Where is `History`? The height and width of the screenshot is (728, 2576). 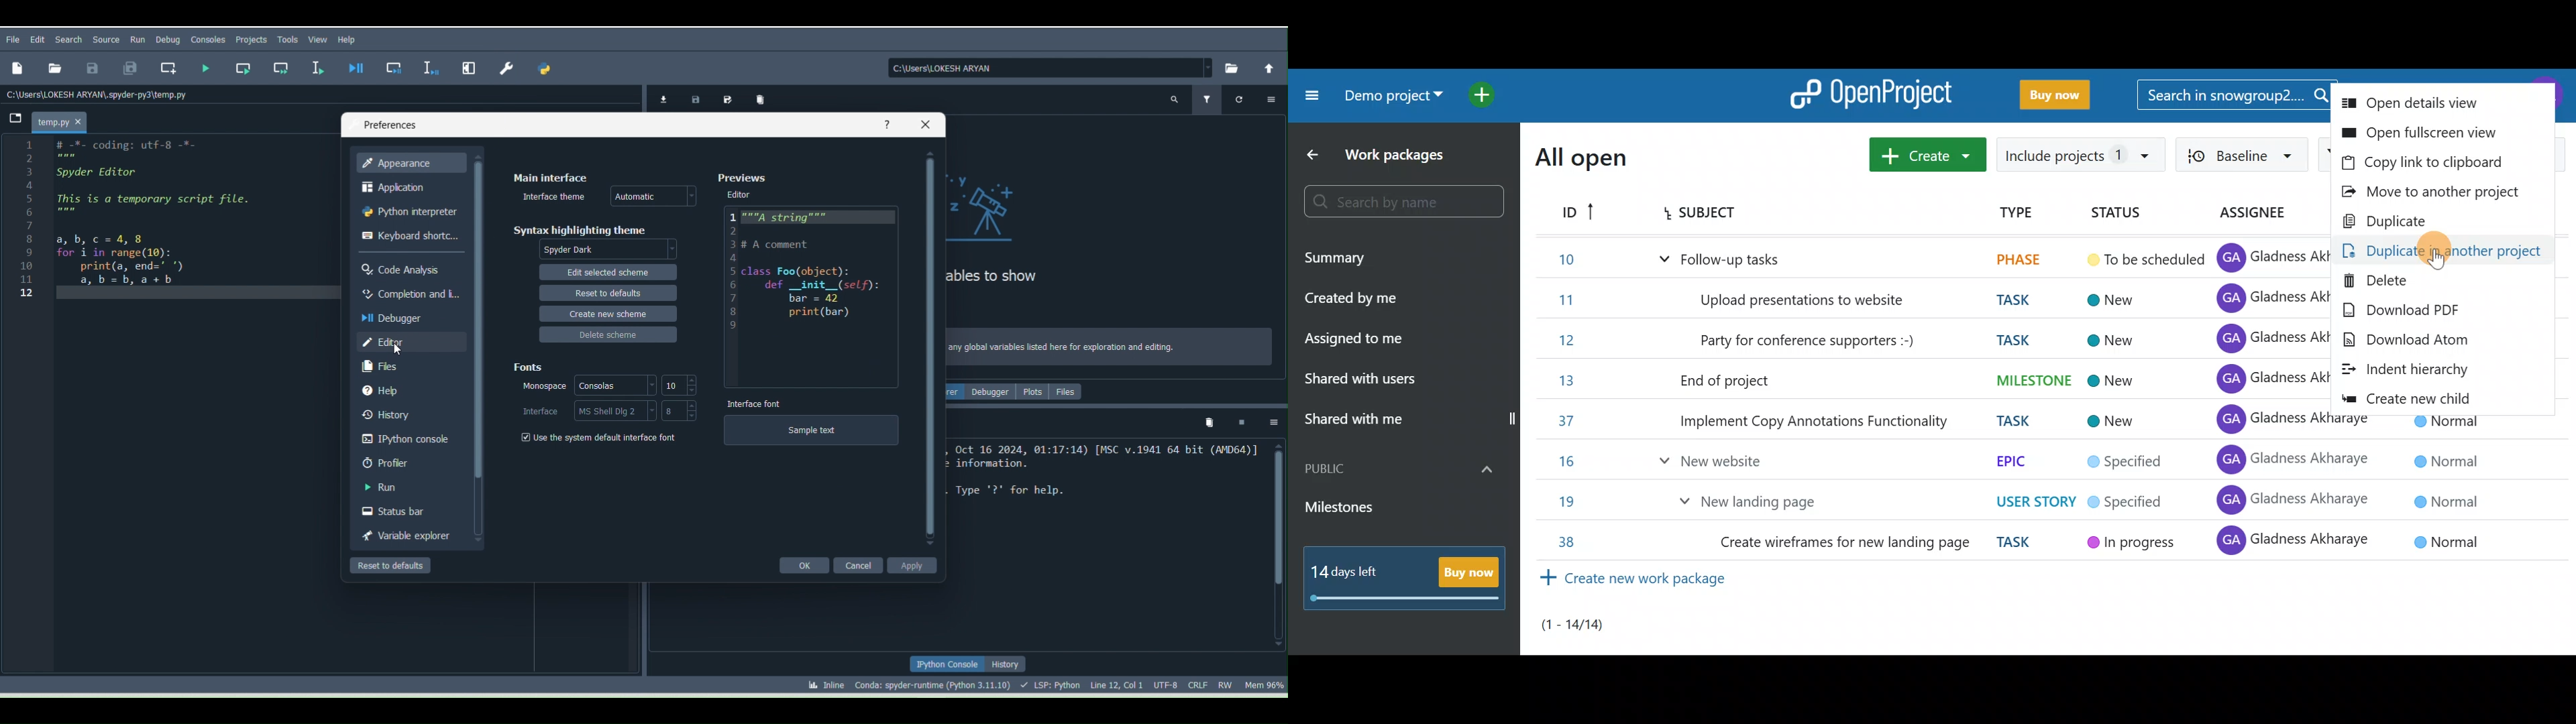
History is located at coordinates (411, 412).